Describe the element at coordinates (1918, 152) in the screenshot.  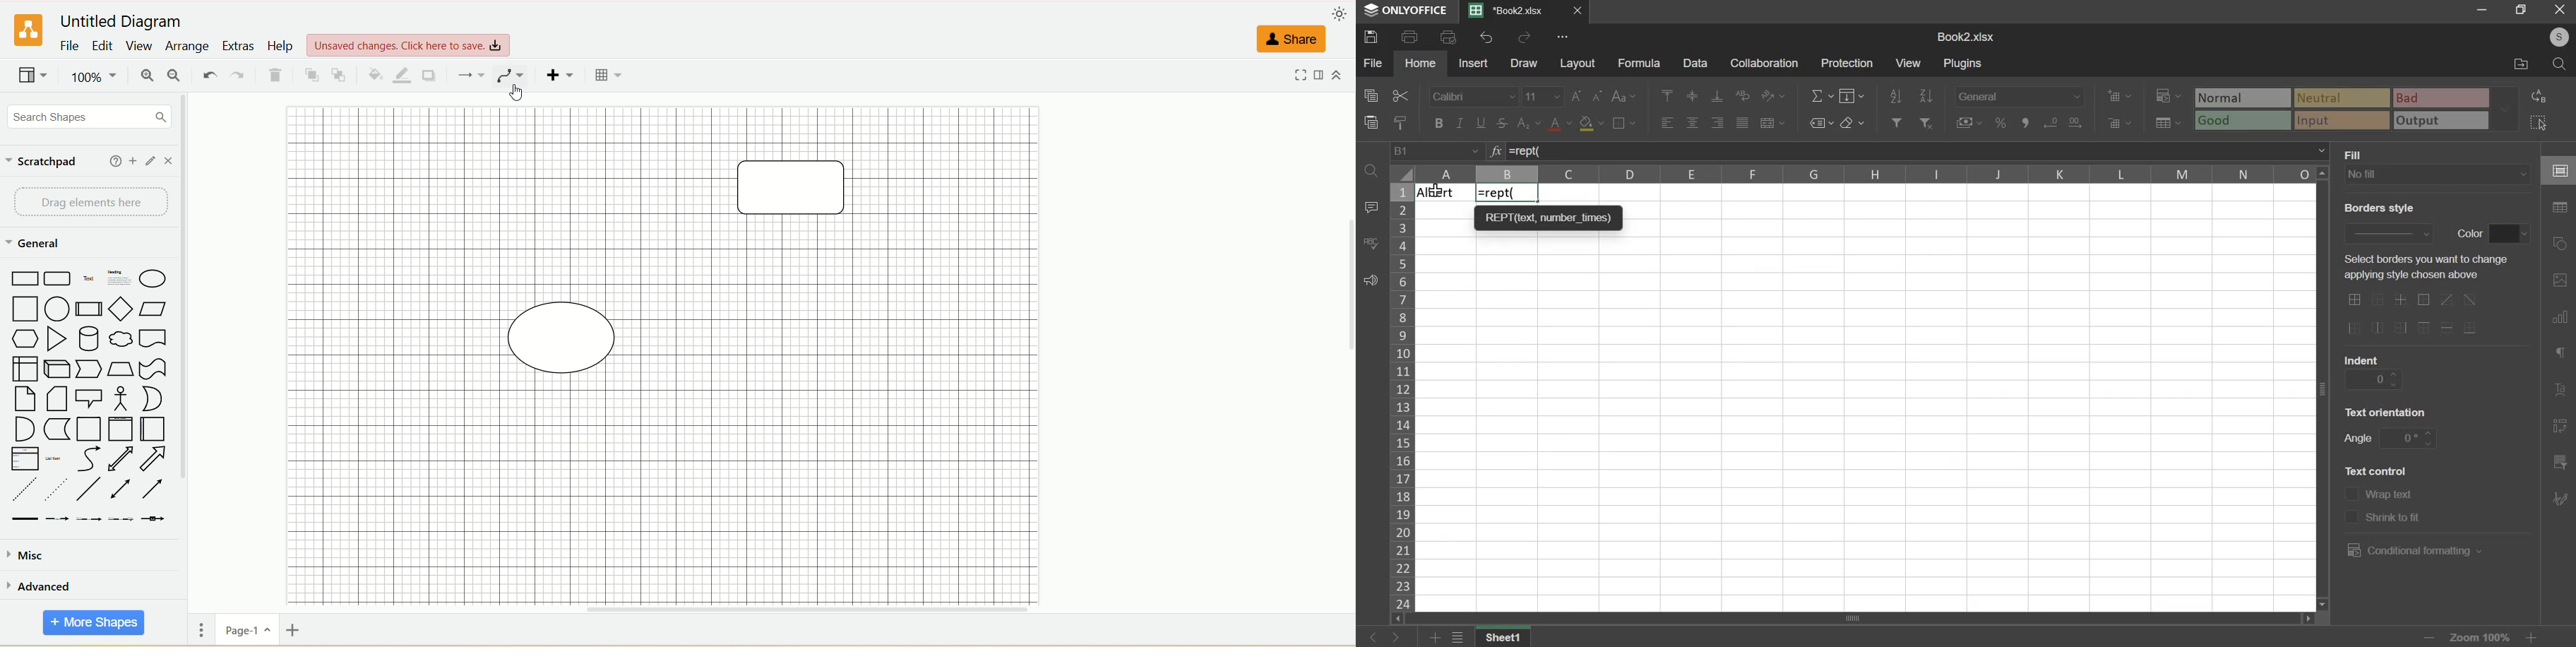
I see `=rept(` at that location.